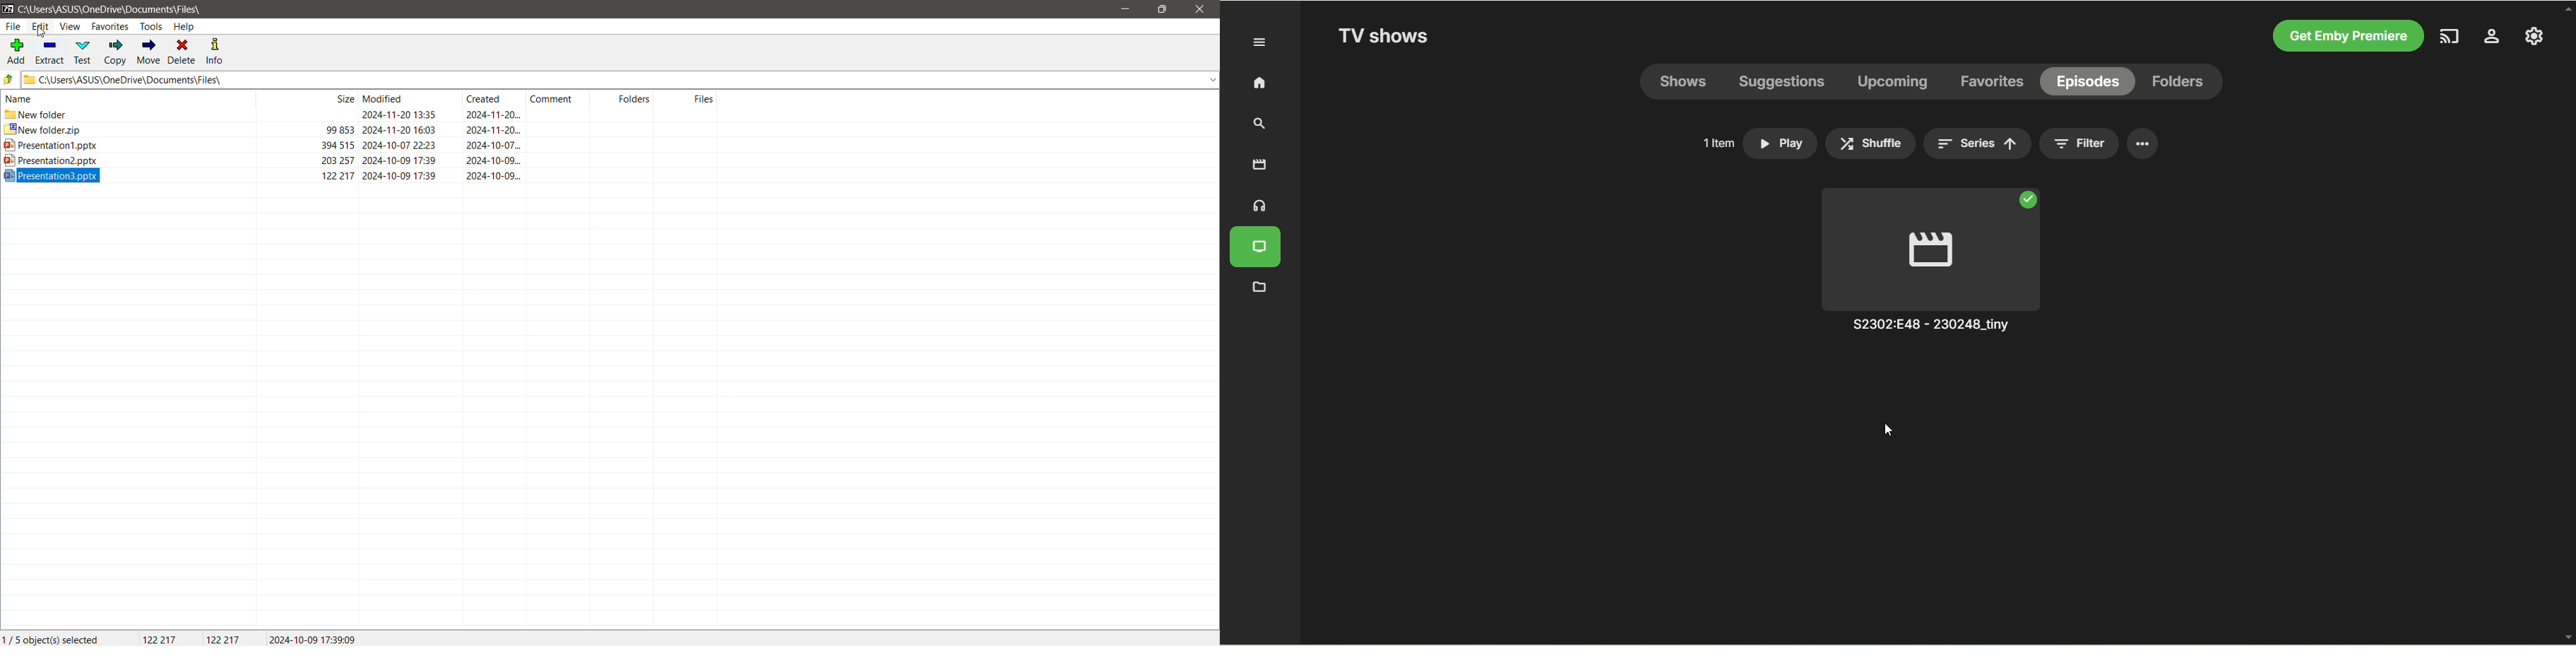  I want to click on Current Folder Path, so click(620, 79).